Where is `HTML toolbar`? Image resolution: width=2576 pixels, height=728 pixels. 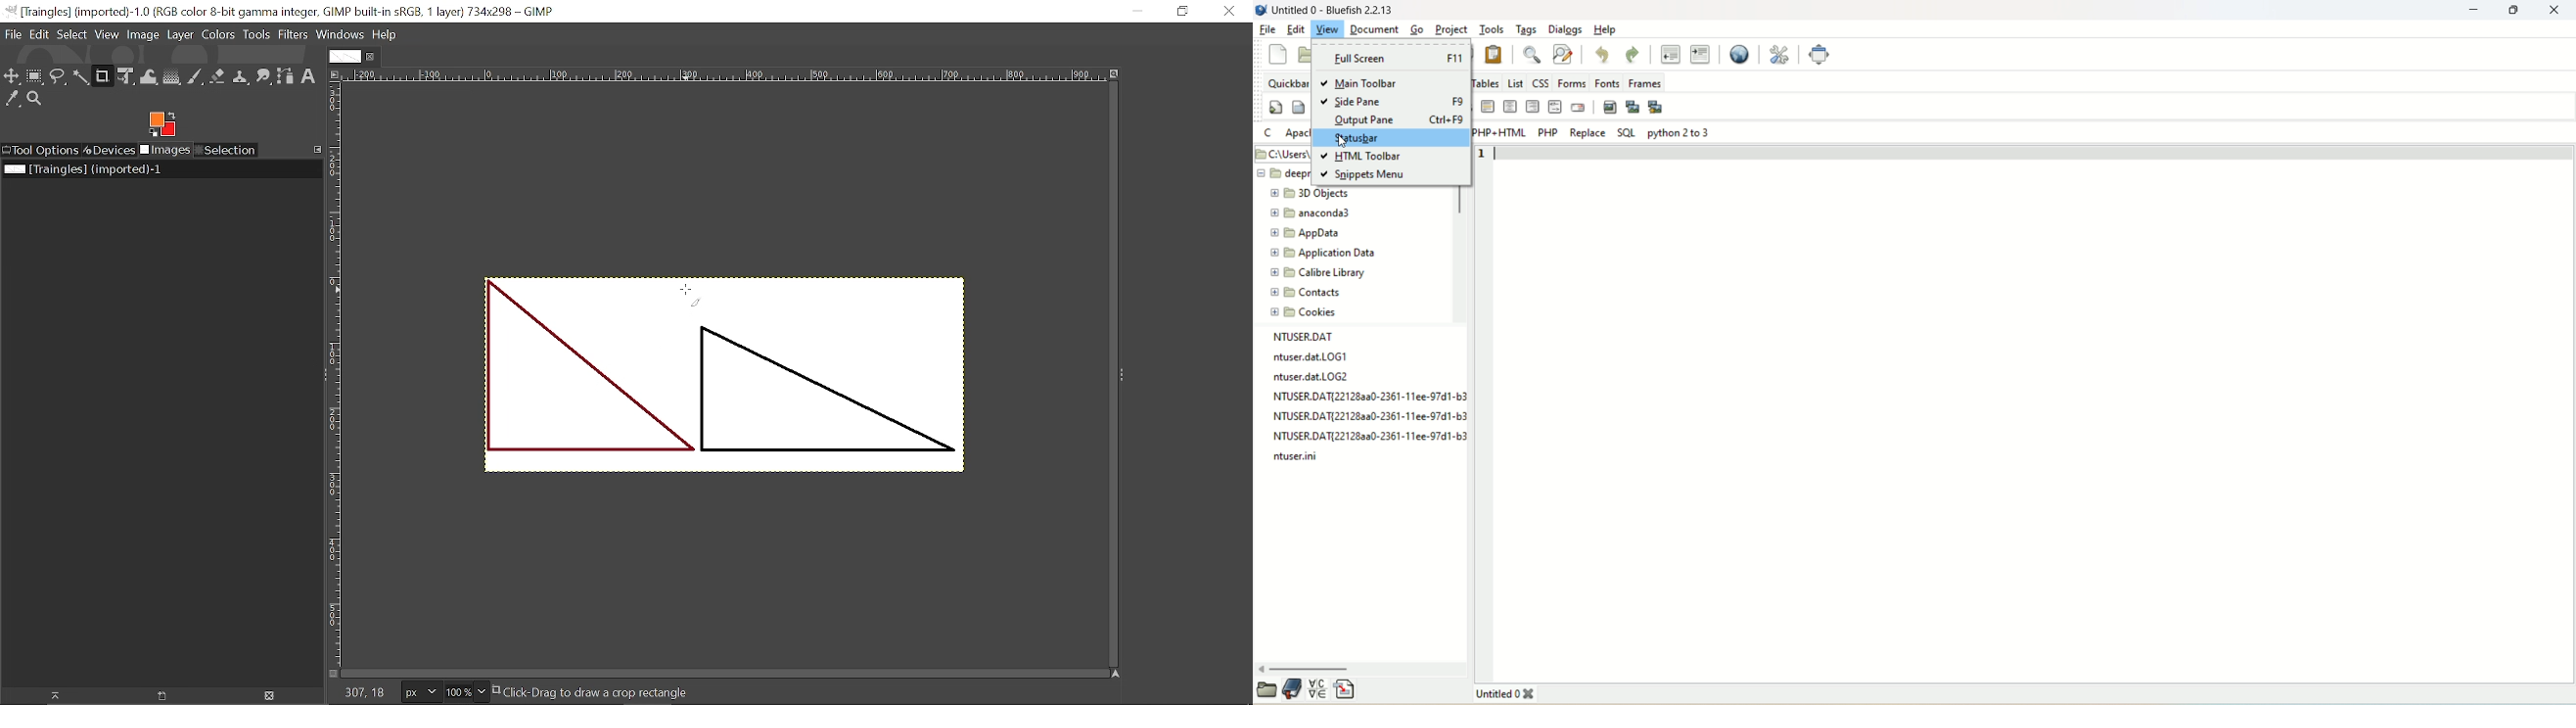 HTML toolbar is located at coordinates (1364, 158).